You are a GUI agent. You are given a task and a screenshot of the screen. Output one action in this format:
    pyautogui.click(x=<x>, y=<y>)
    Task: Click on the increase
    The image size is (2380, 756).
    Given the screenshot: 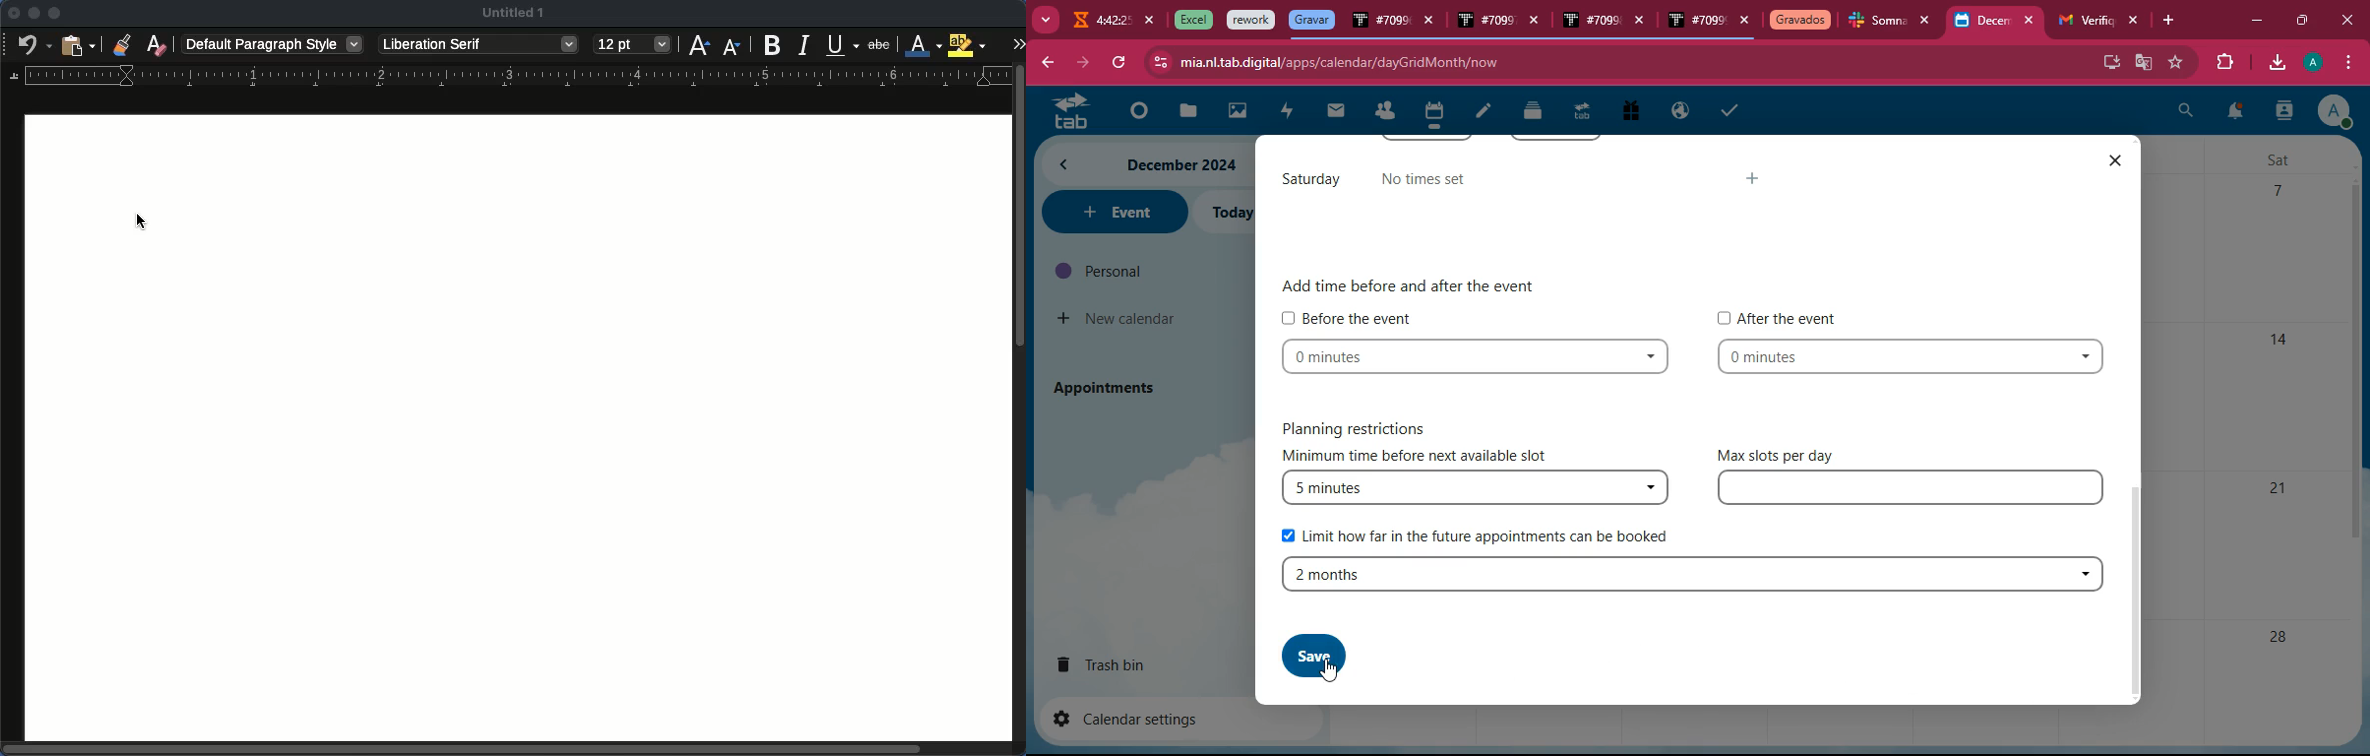 What is the action you would take?
    pyautogui.click(x=700, y=45)
    